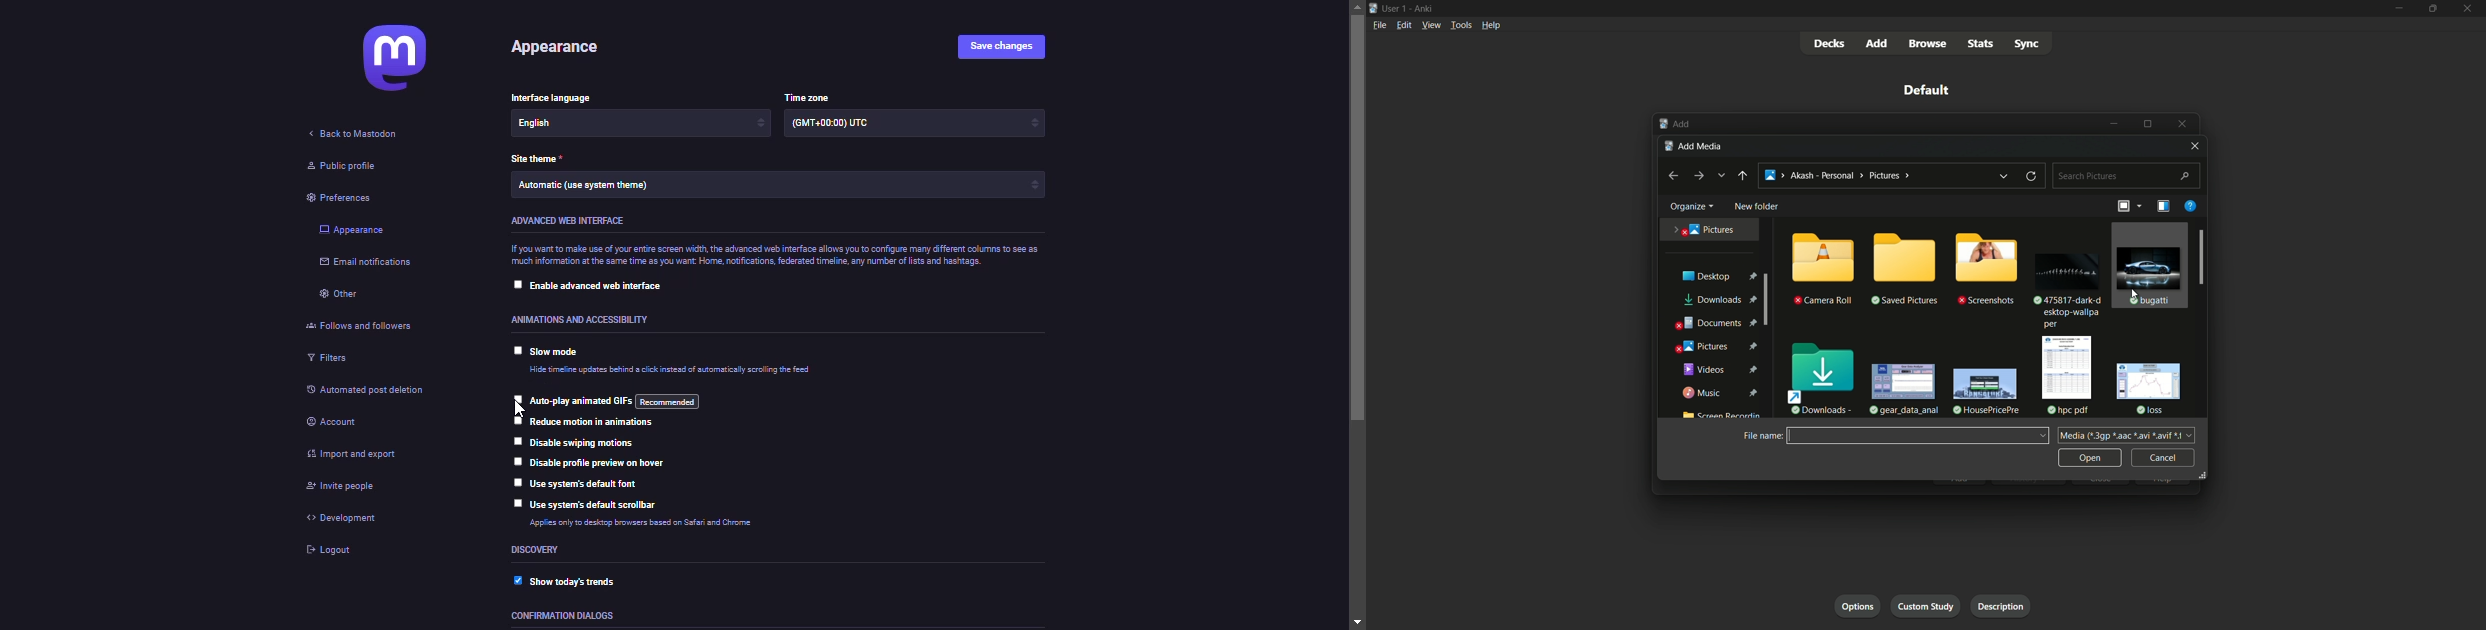 The height and width of the screenshot is (644, 2492). I want to click on show the preview pane, so click(2160, 206).